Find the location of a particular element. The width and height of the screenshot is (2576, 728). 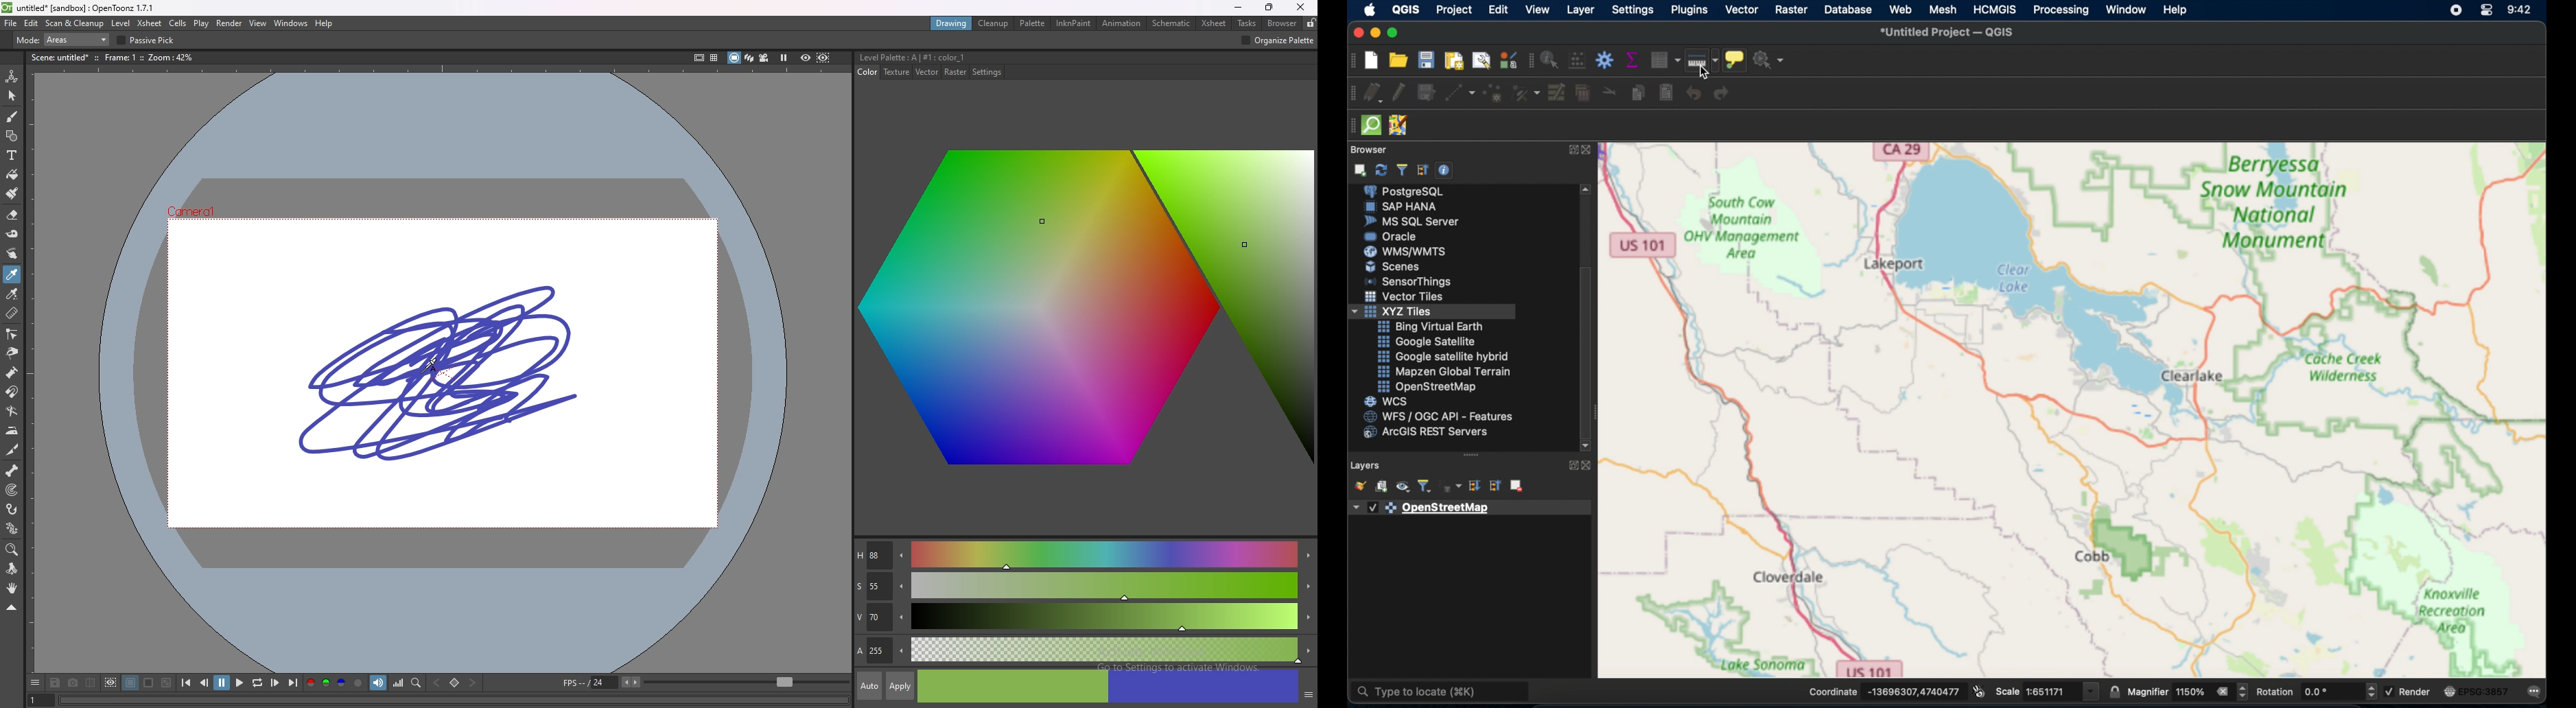

inknpaint is located at coordinates (1074, 23).